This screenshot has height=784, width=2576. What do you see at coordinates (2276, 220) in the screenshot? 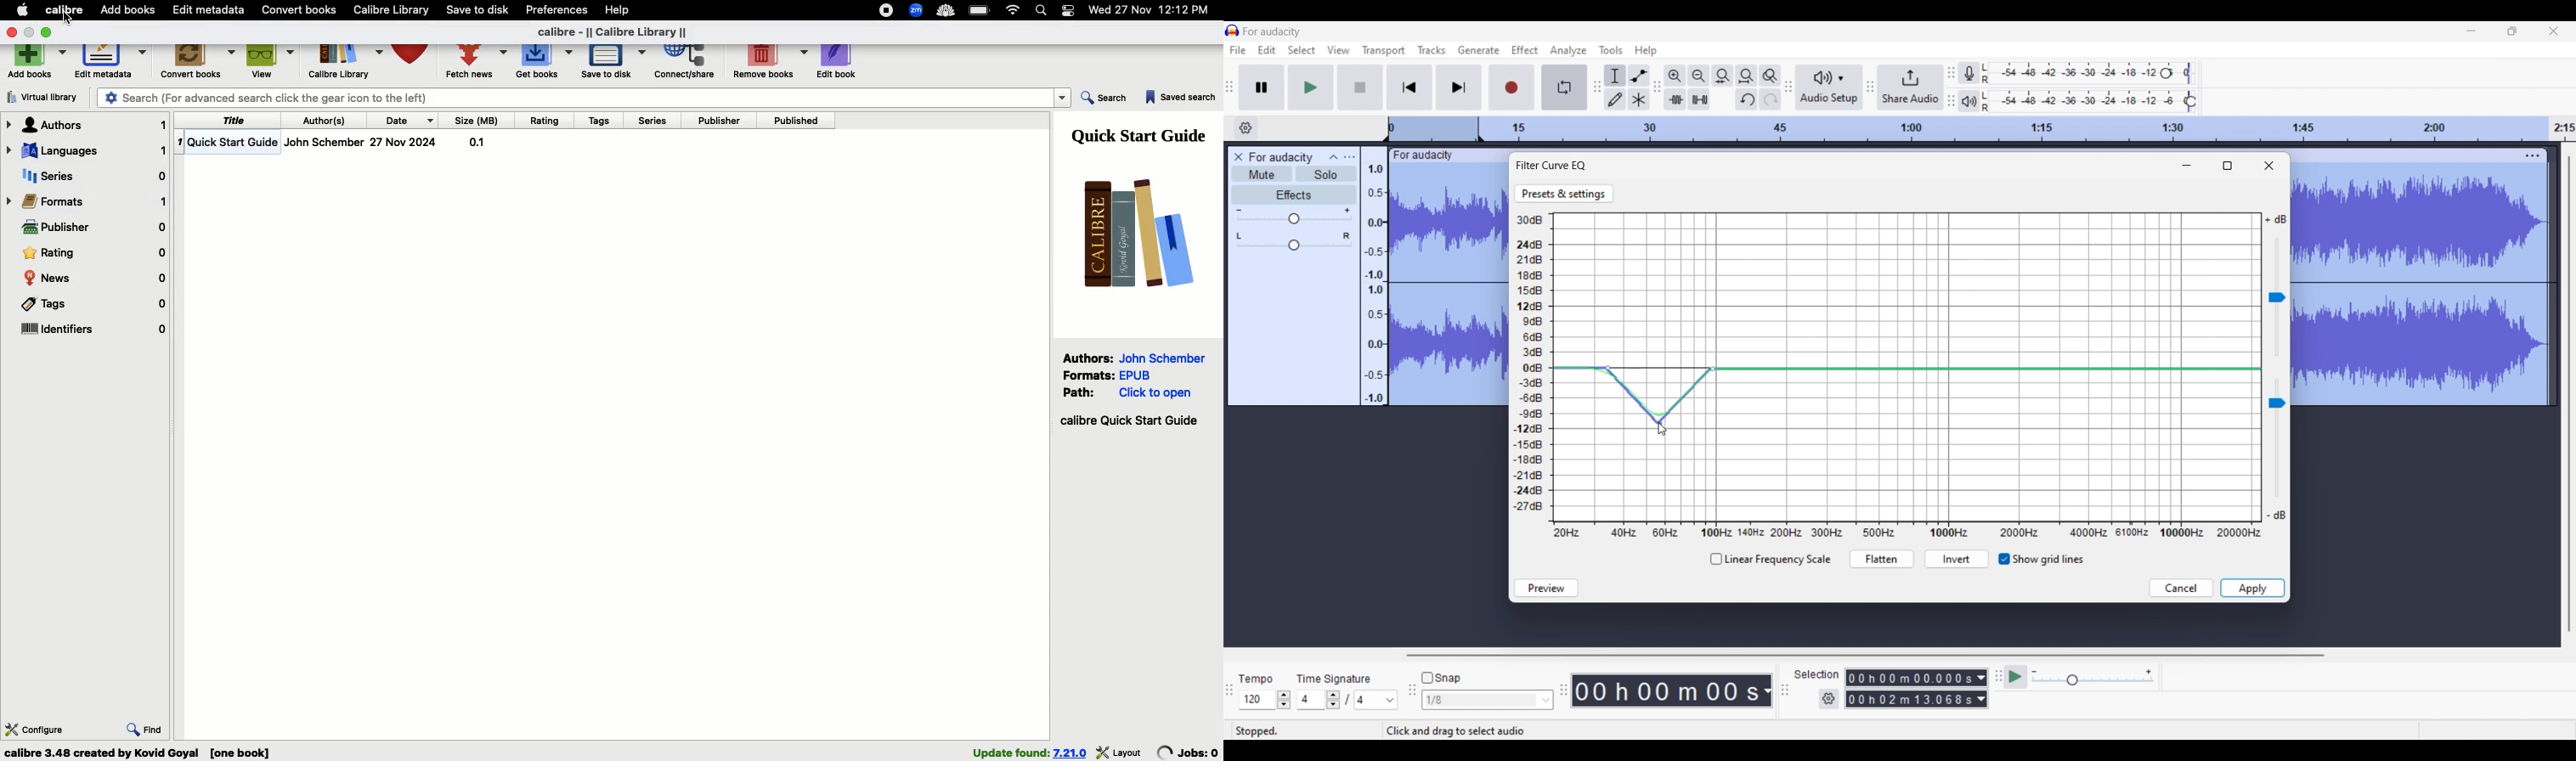
I see `Indicates max. volume` at bounding box center [2276, 220].